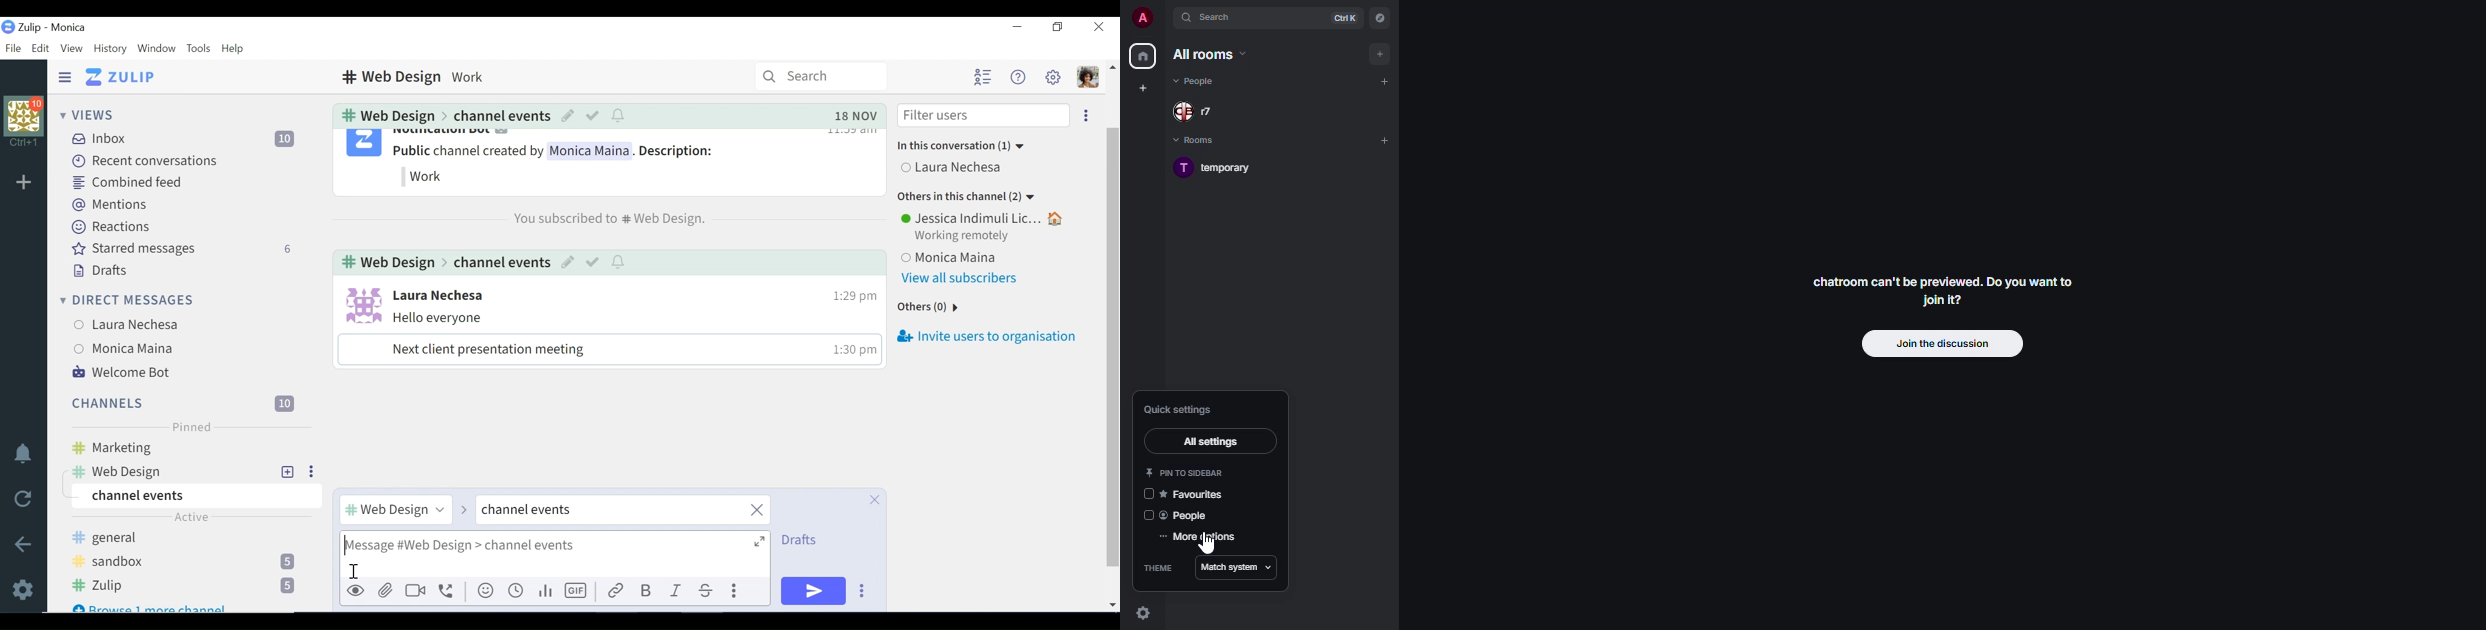  I want to click on Filter users input, so click(982, 116).